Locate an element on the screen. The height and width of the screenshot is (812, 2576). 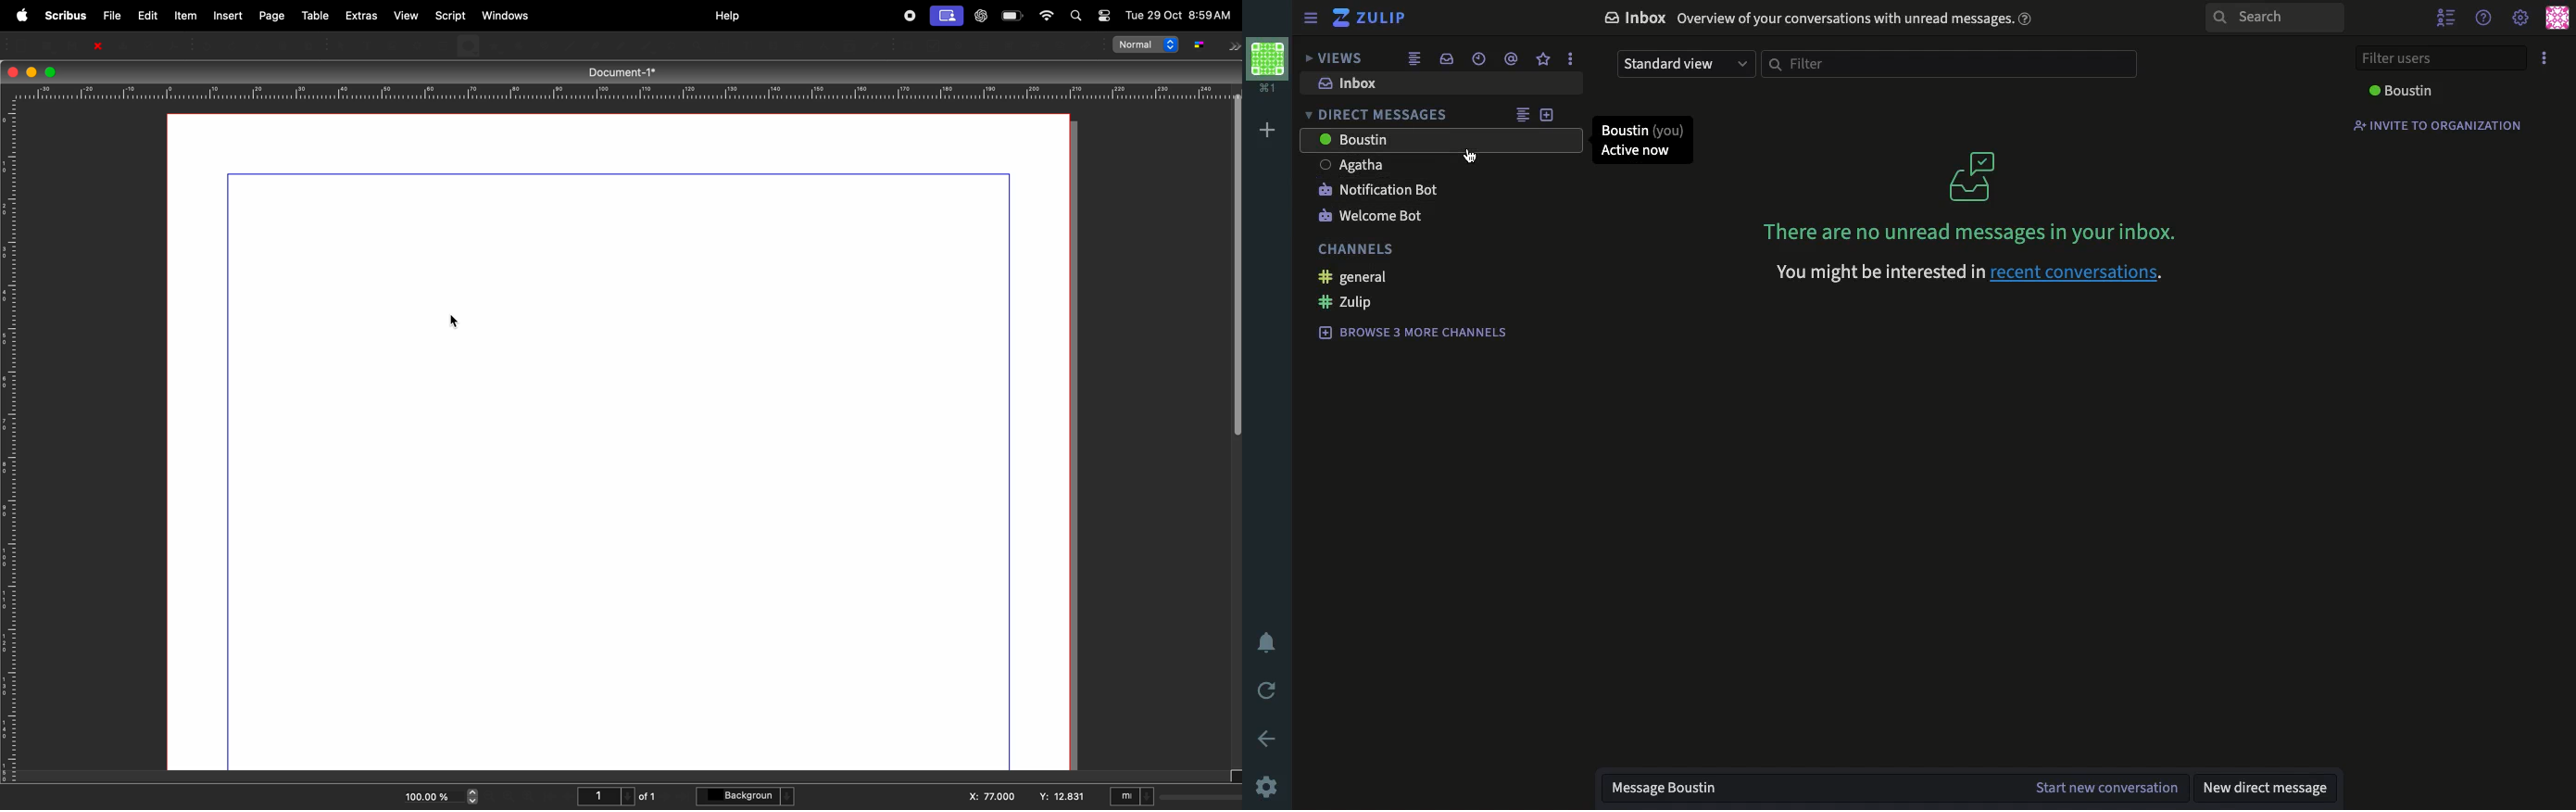
PDF combo box is located at coordinates (1011, 45).